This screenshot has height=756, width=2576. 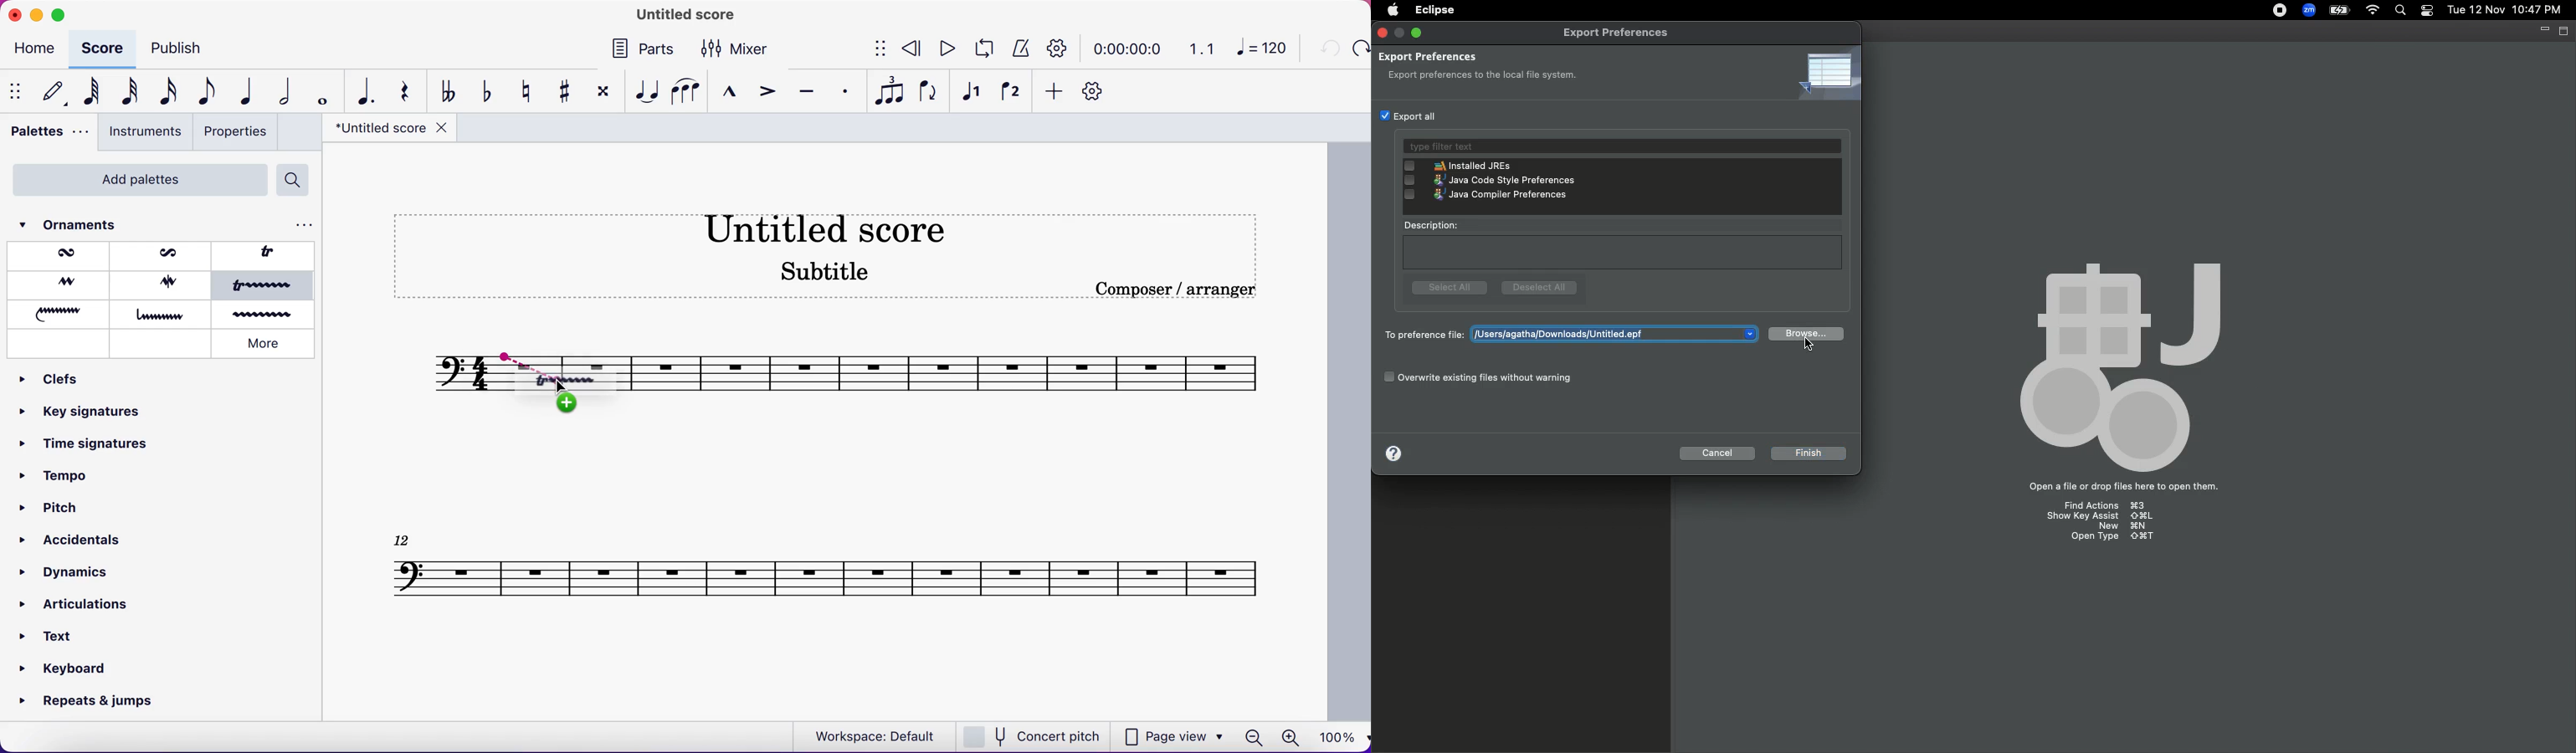 I want to click on zoom in, so click(x=1290, y=738).